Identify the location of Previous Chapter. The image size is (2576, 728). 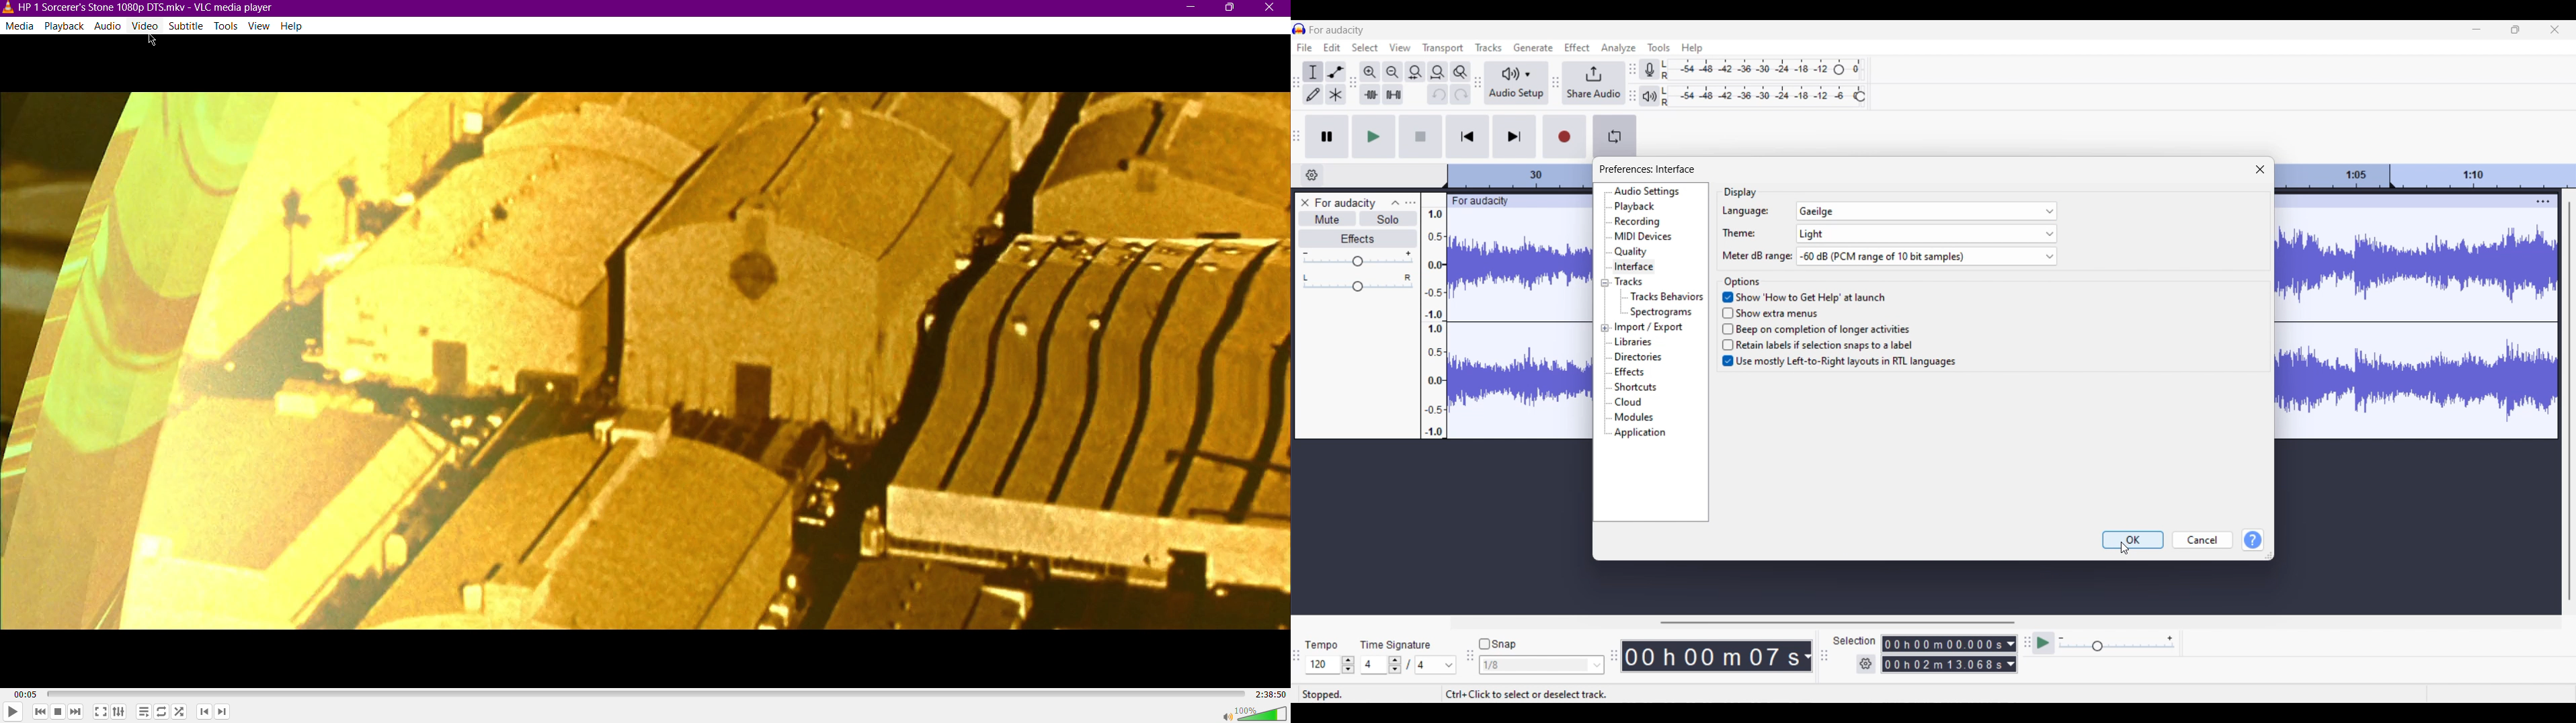
(205, 712).